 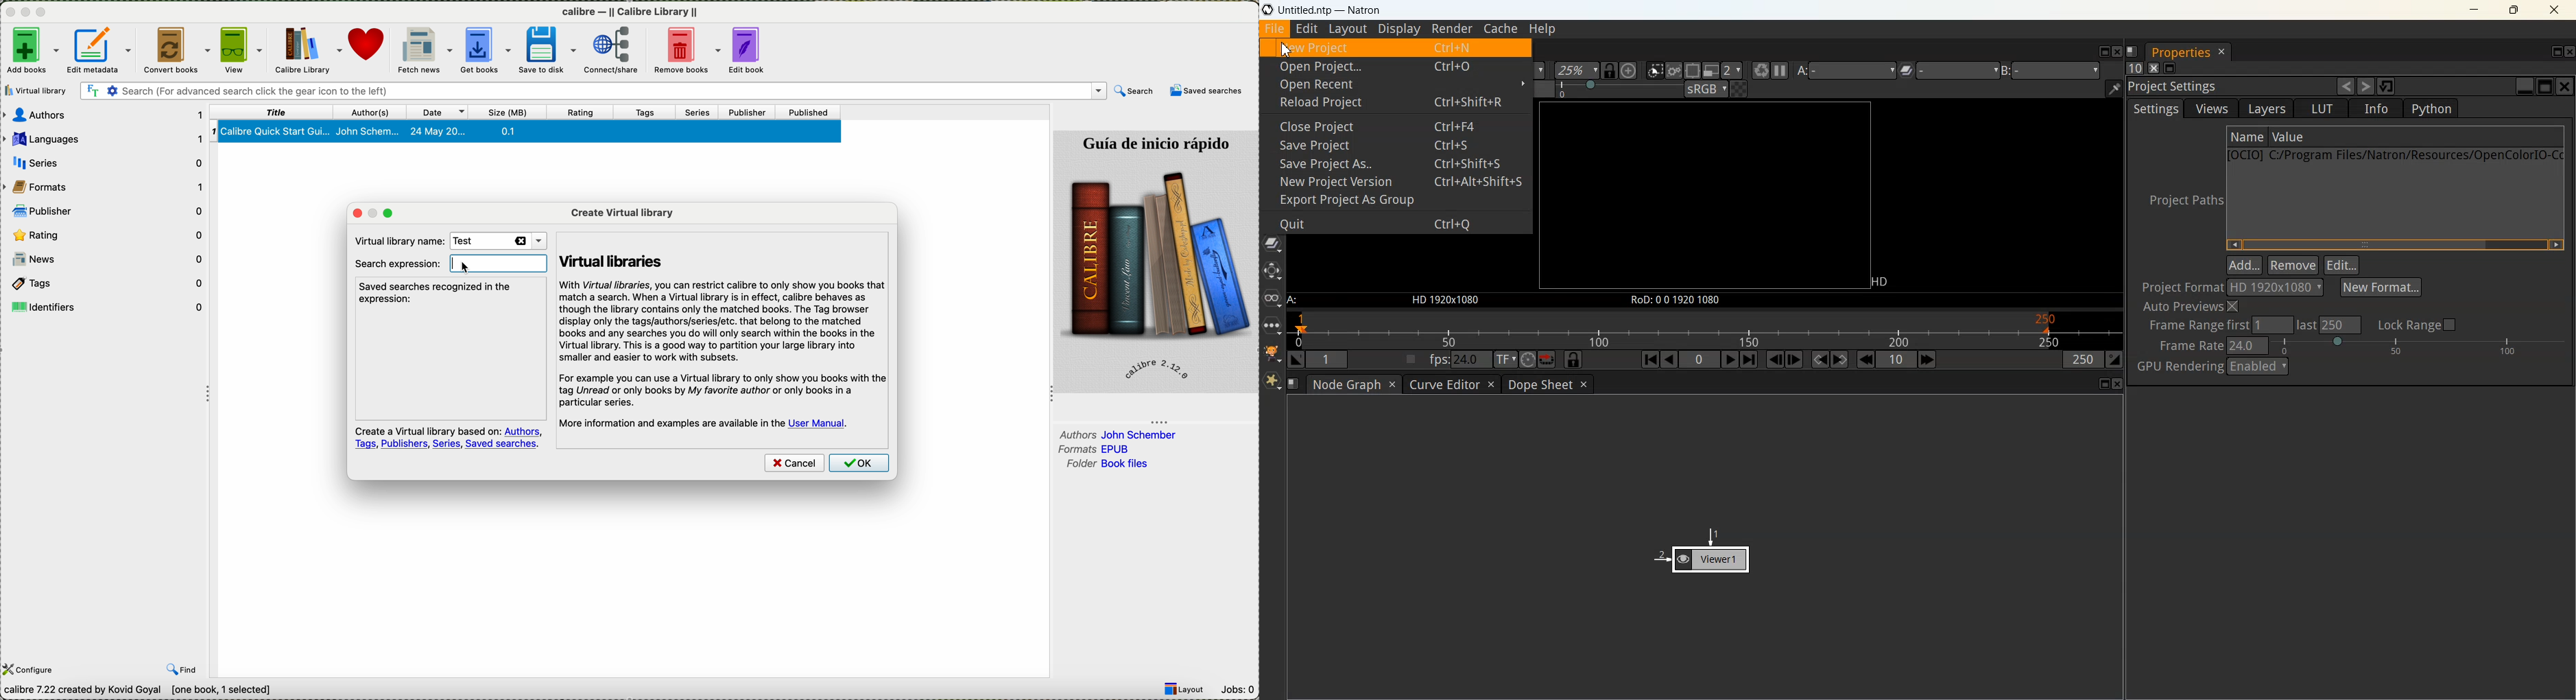 What do you see at coordinates (1155, 260) in the screenshot?
I see `calibre quick start guide preview` at bounding box center [1155, 260].